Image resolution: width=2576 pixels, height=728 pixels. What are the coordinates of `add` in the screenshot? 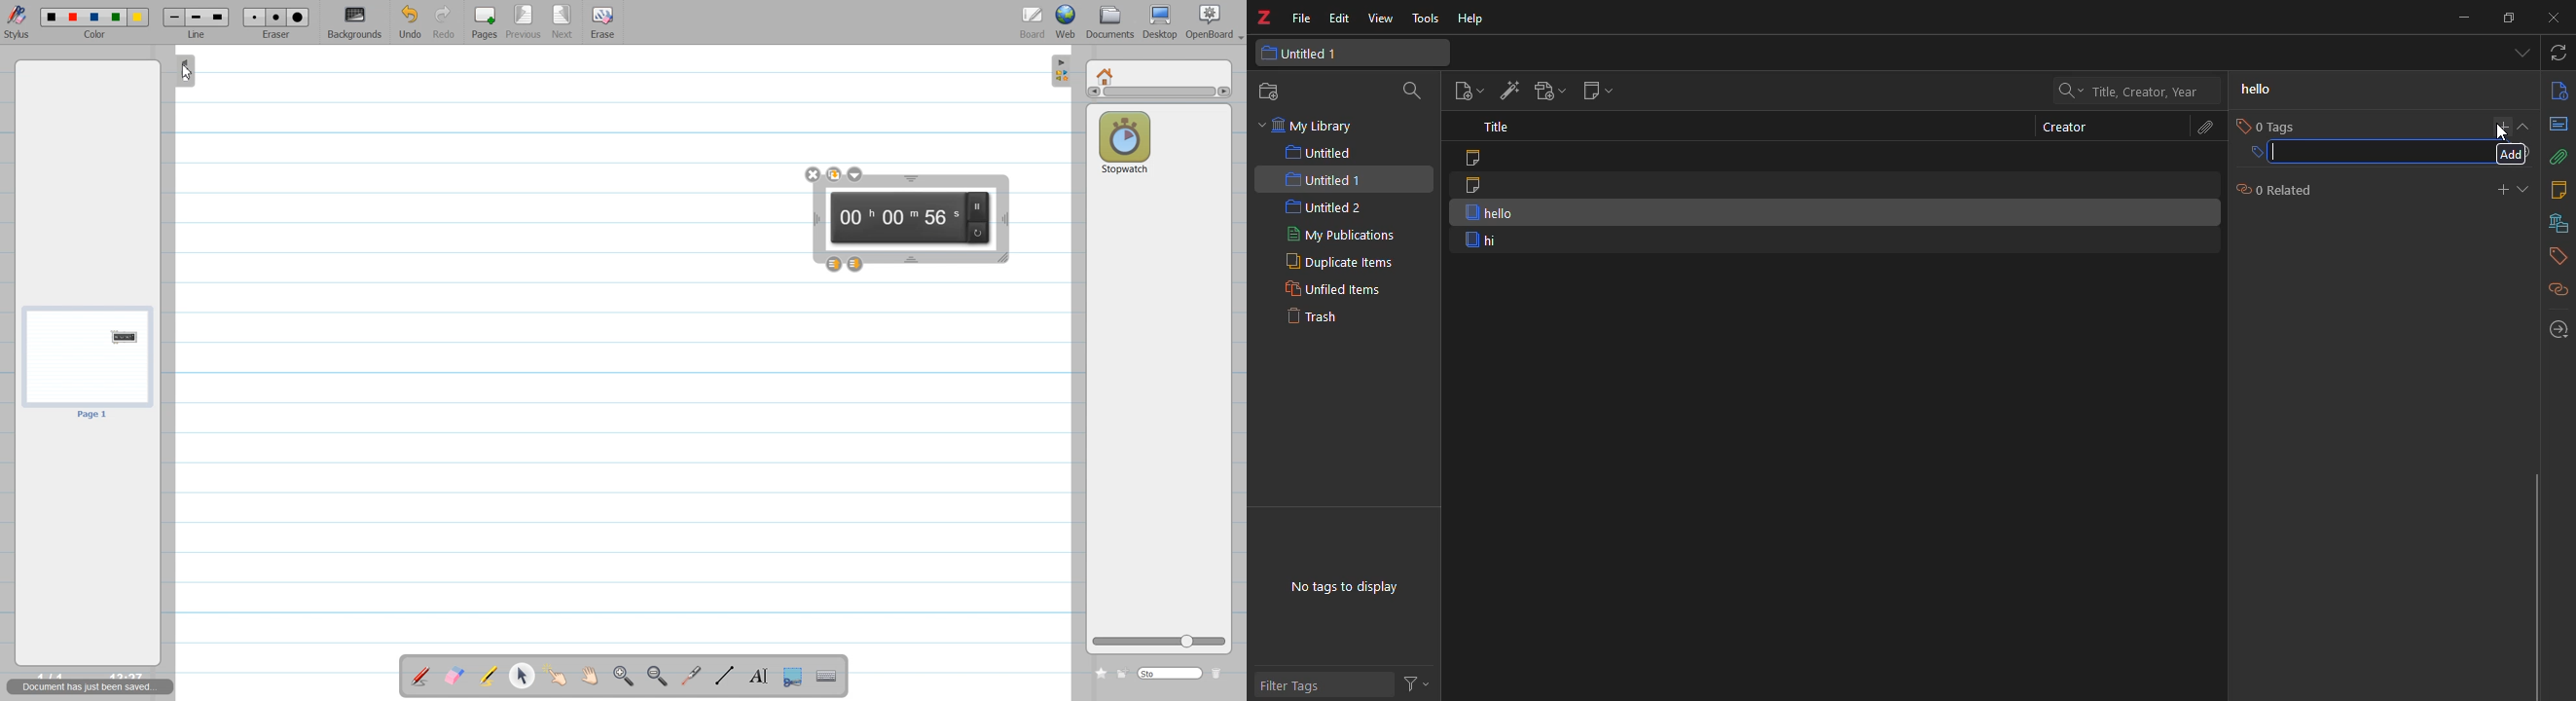 It's located at (2502, 125).